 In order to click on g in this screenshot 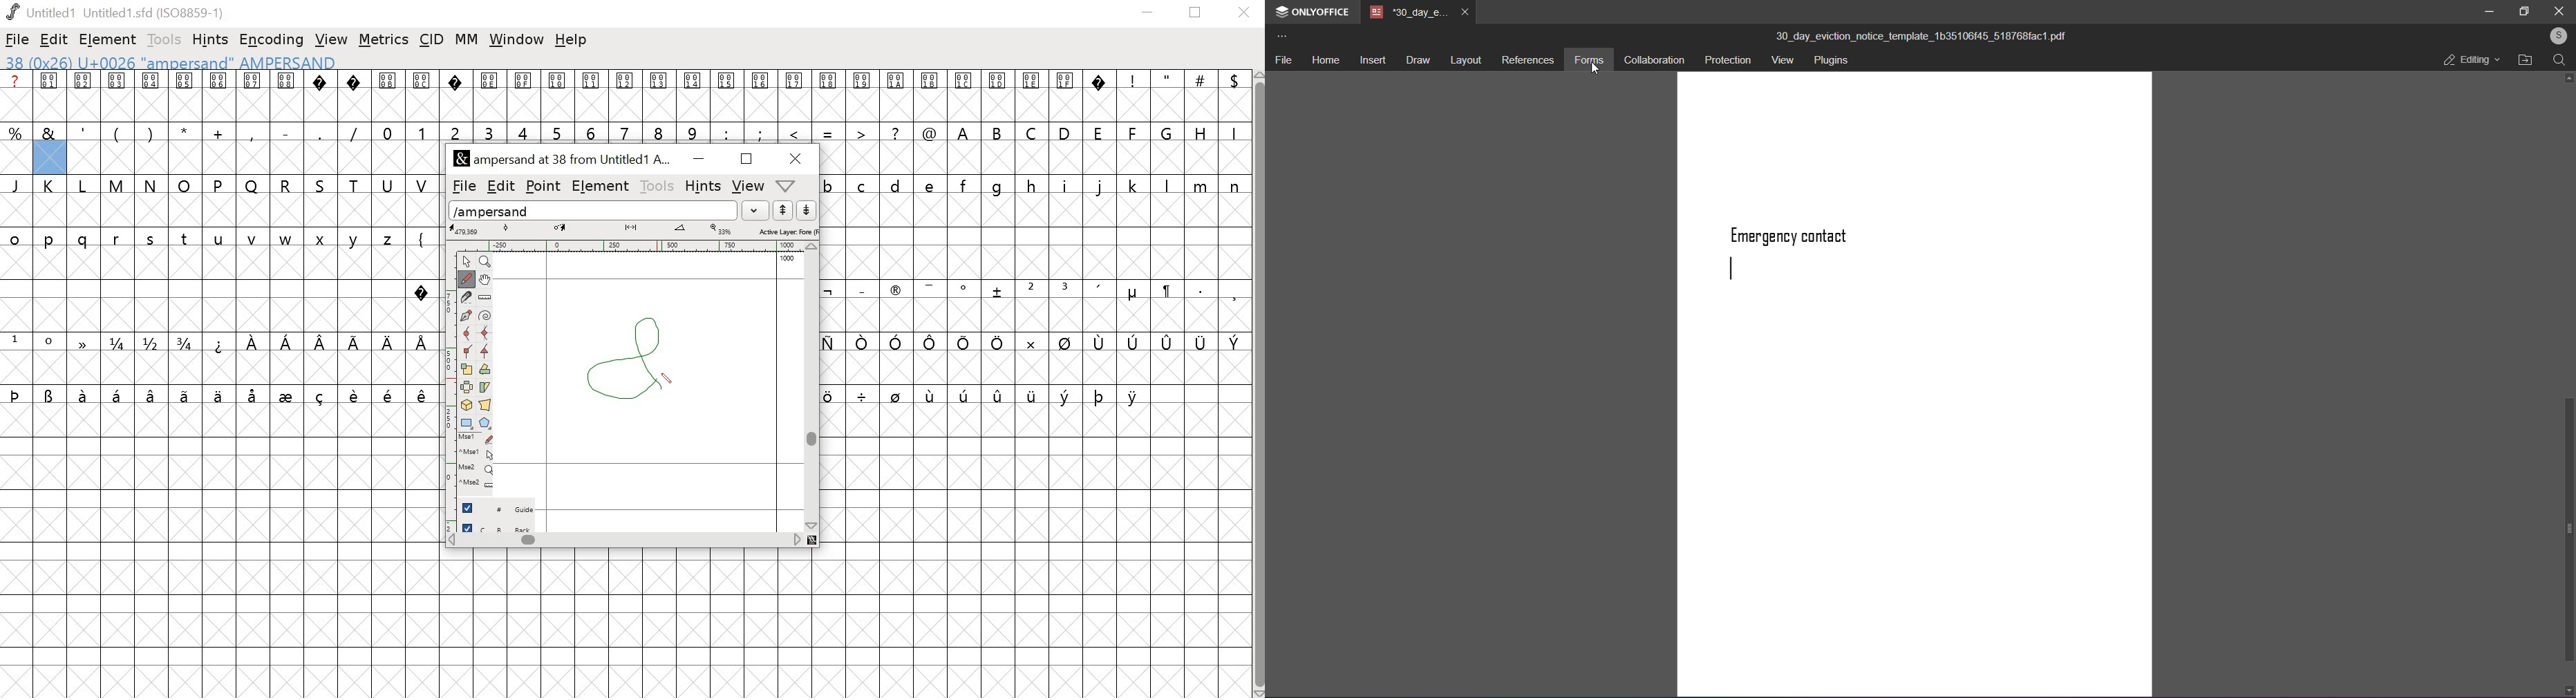, I will do `click(1001, 186)`.